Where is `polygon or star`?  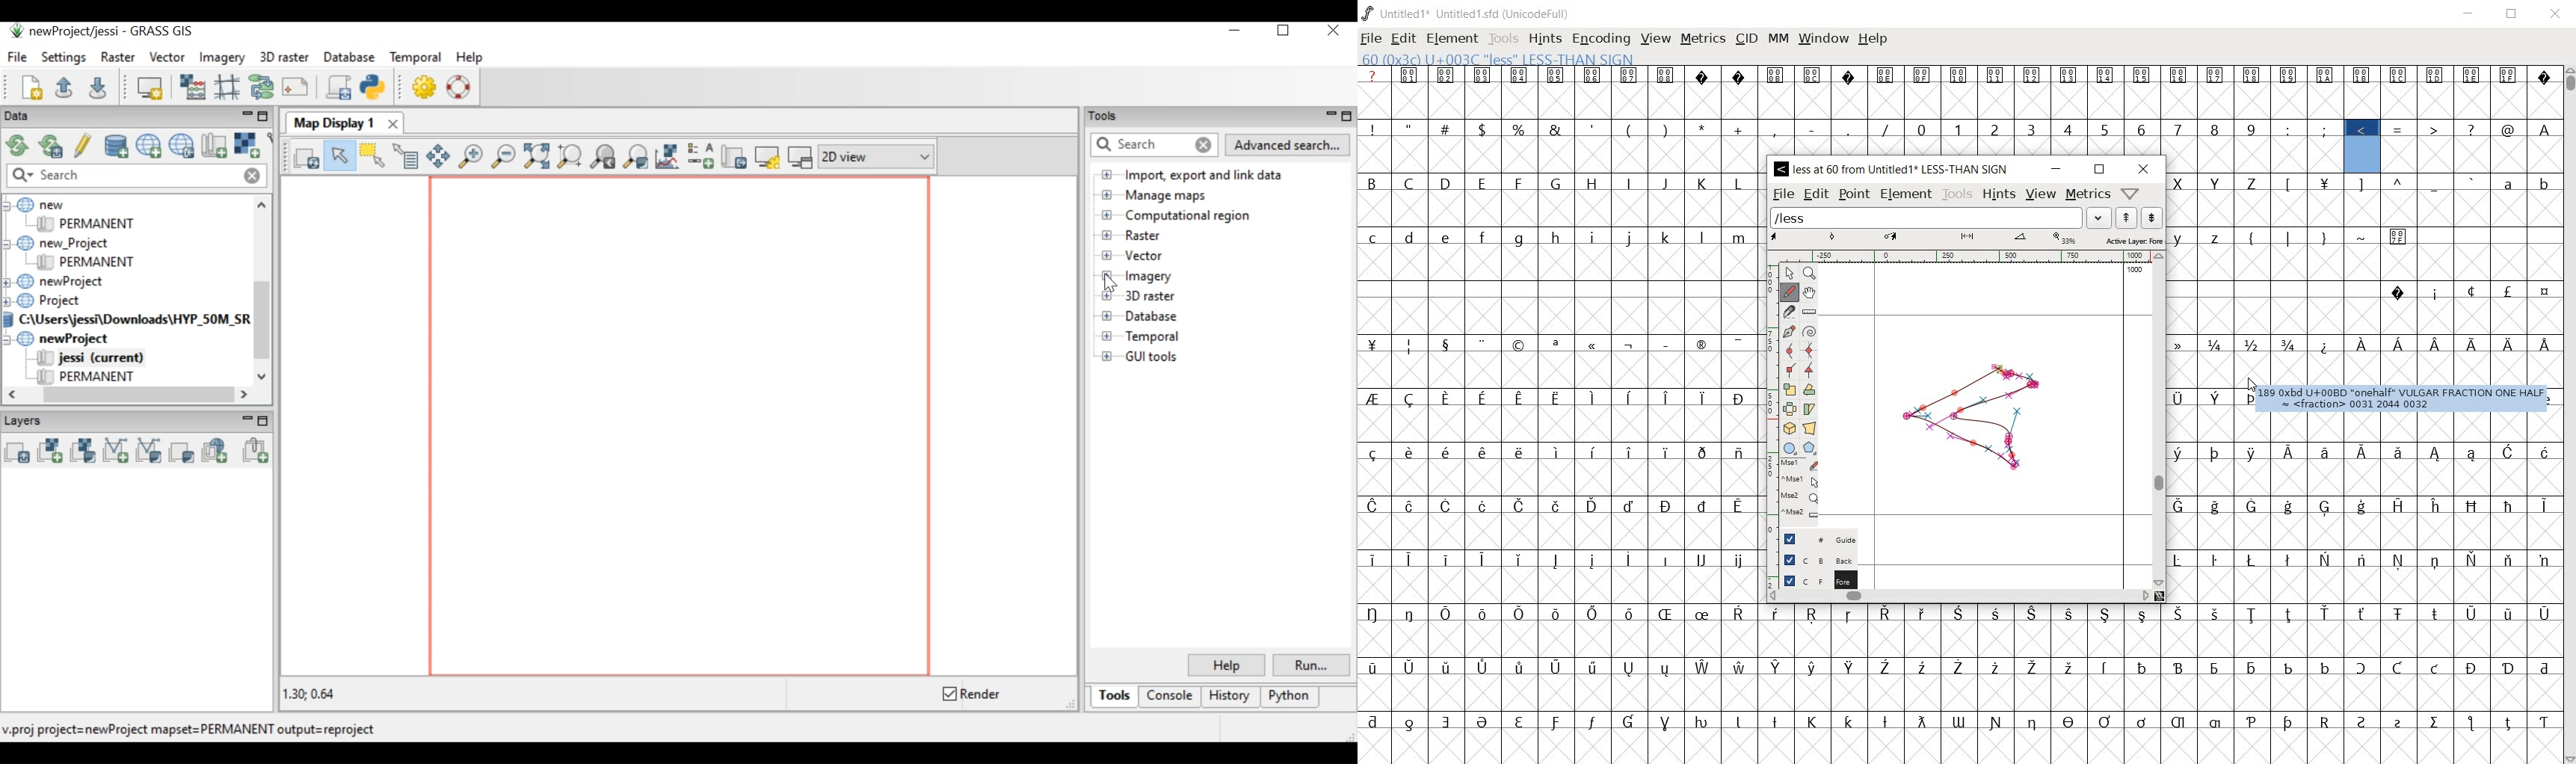
polygon or star is located at coordinates (1810, 448).